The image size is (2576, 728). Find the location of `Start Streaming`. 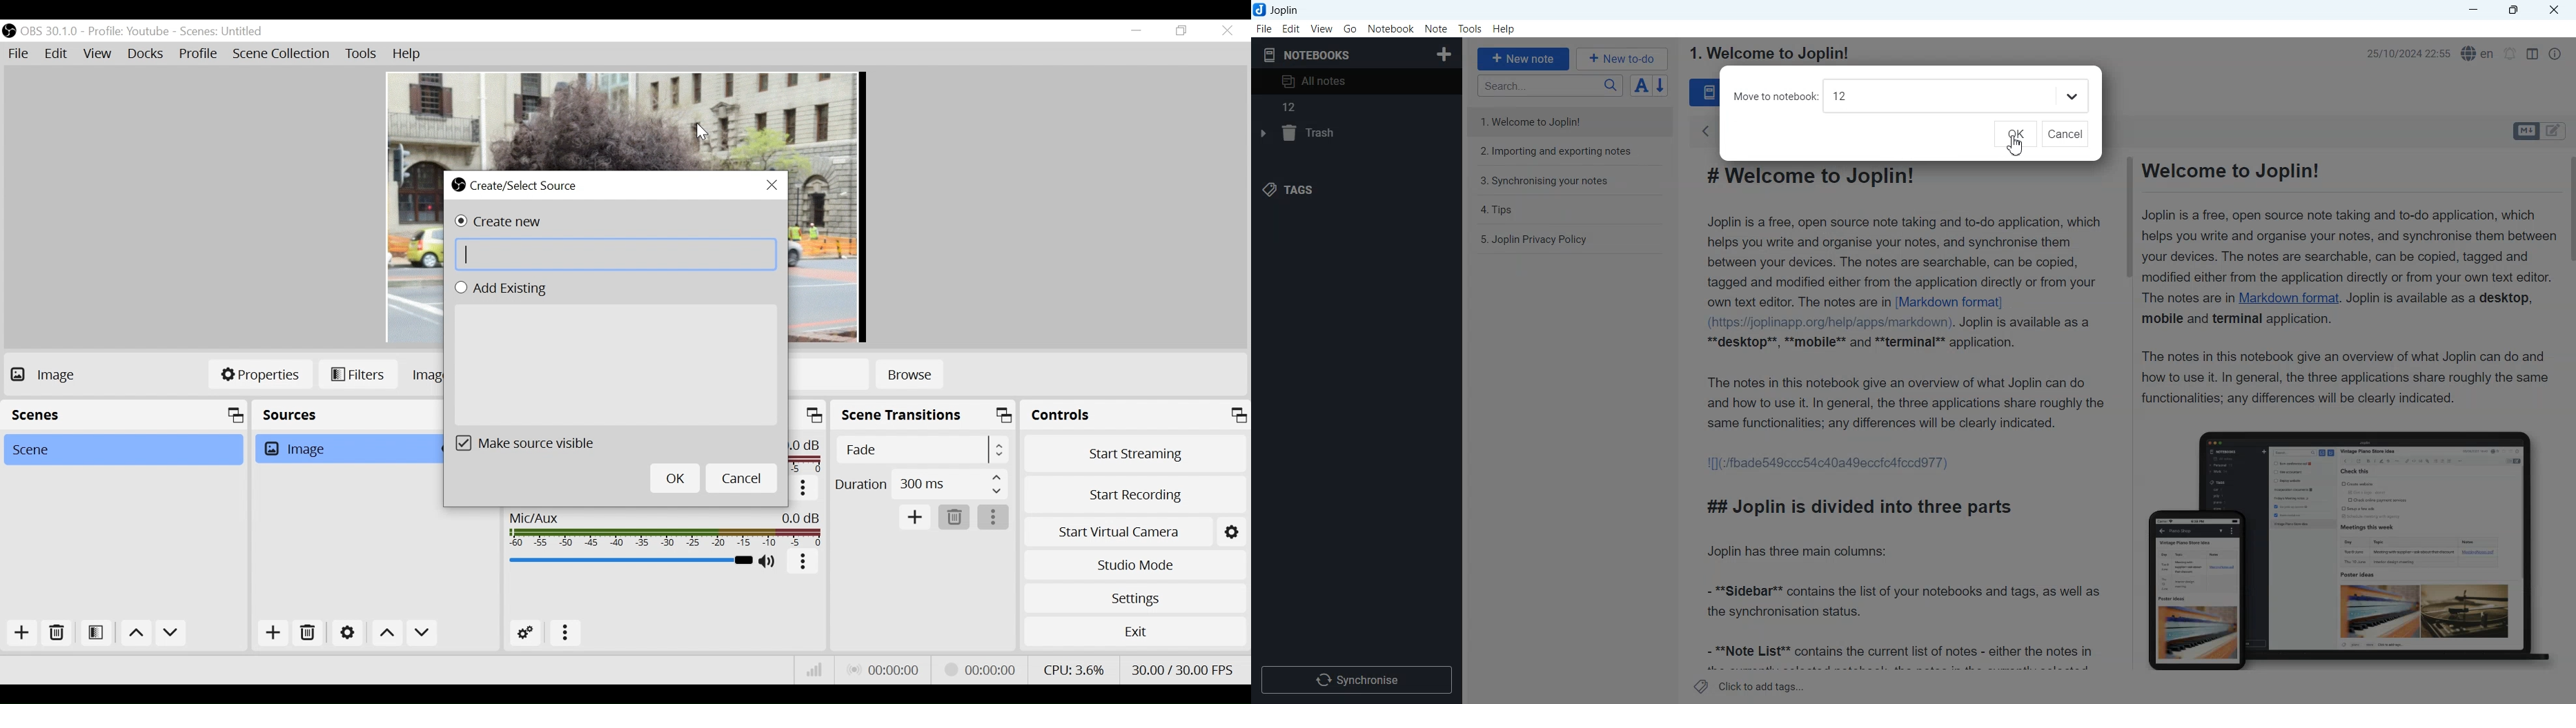

Start Streaming is located at coordinates (1135, 454).